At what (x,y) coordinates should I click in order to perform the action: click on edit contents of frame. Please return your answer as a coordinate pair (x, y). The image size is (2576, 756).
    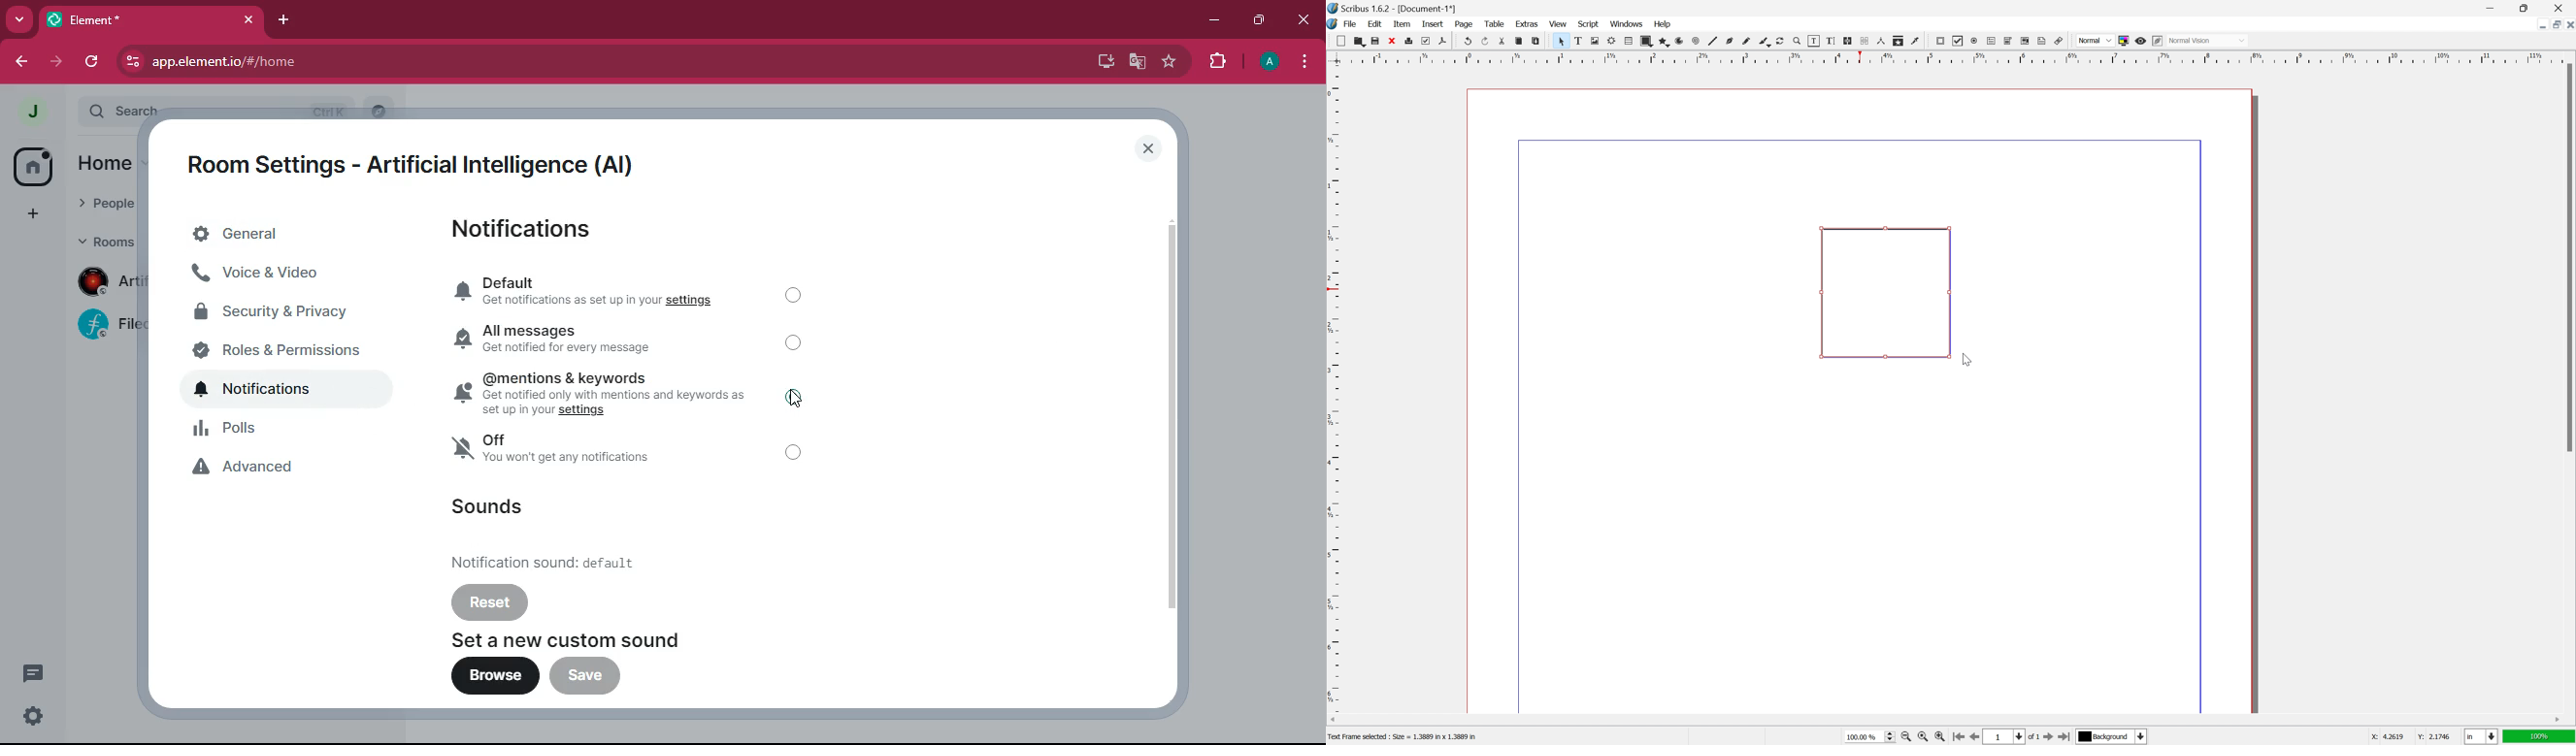
    Looking at the image, I should click on (1814, 41).